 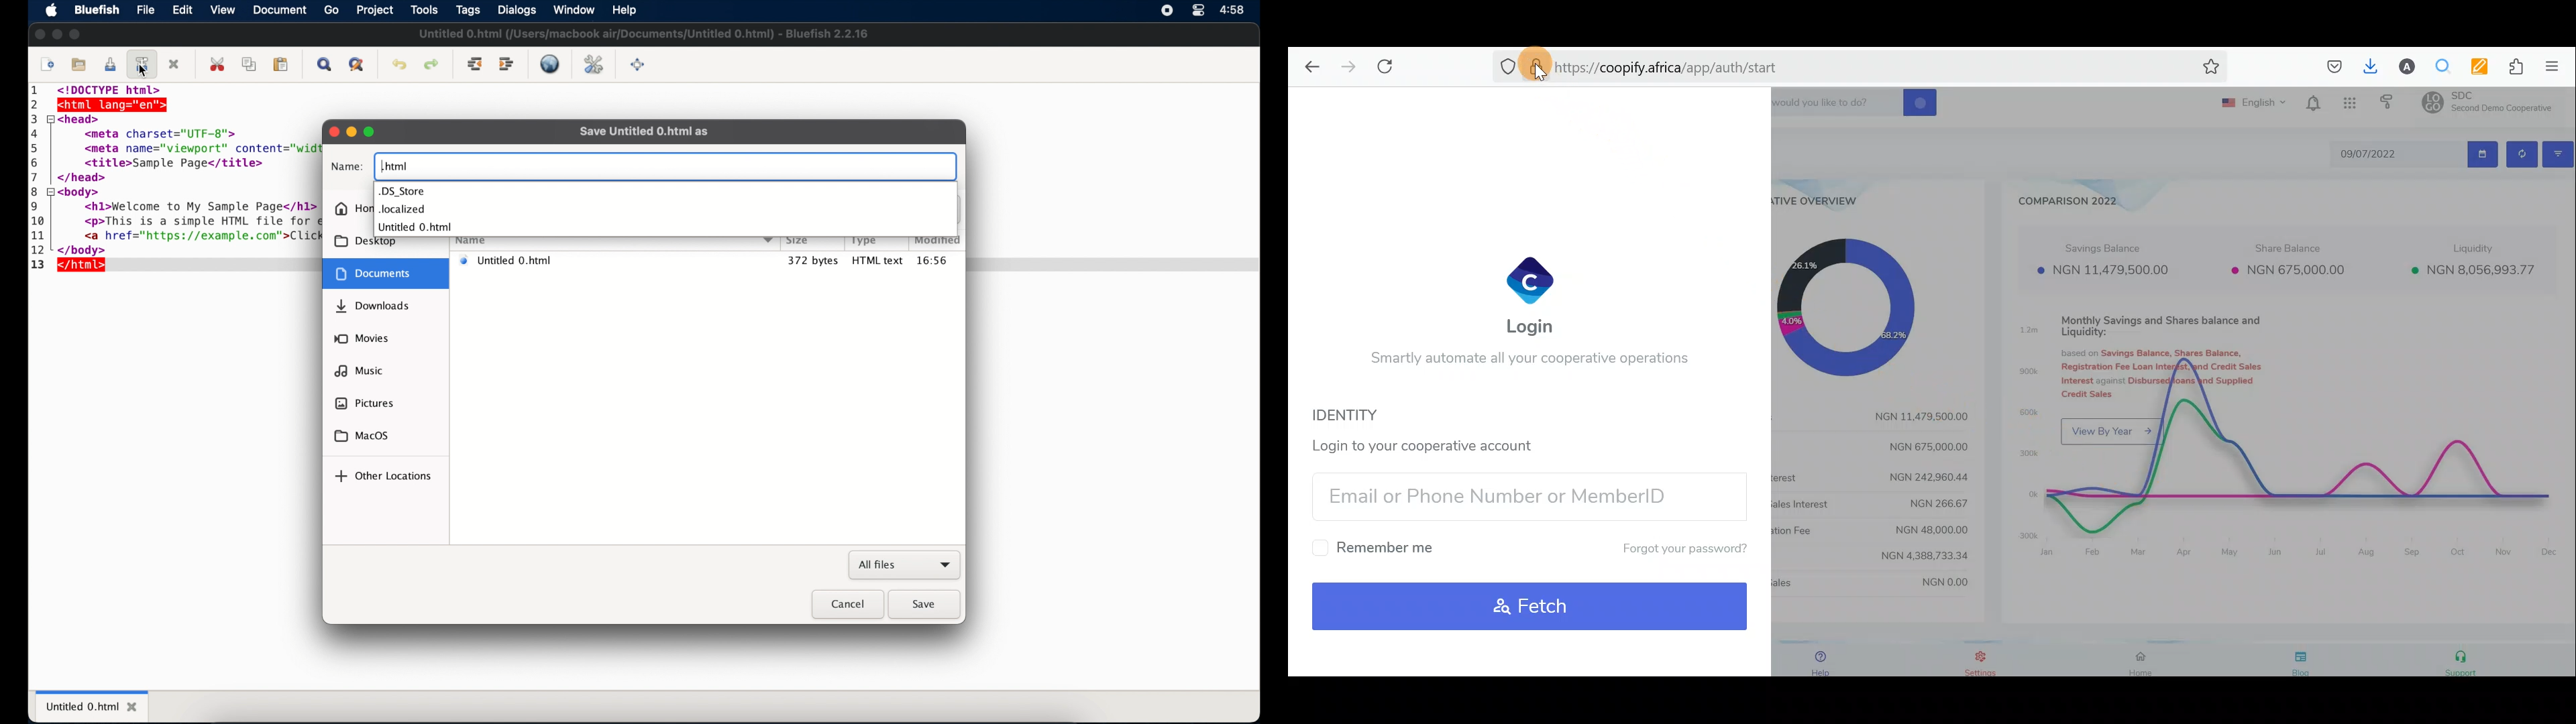 What do you see at coordinates (1535, 68) in the screenshot?
I see `Verified` at bounding box center [1535, 68].